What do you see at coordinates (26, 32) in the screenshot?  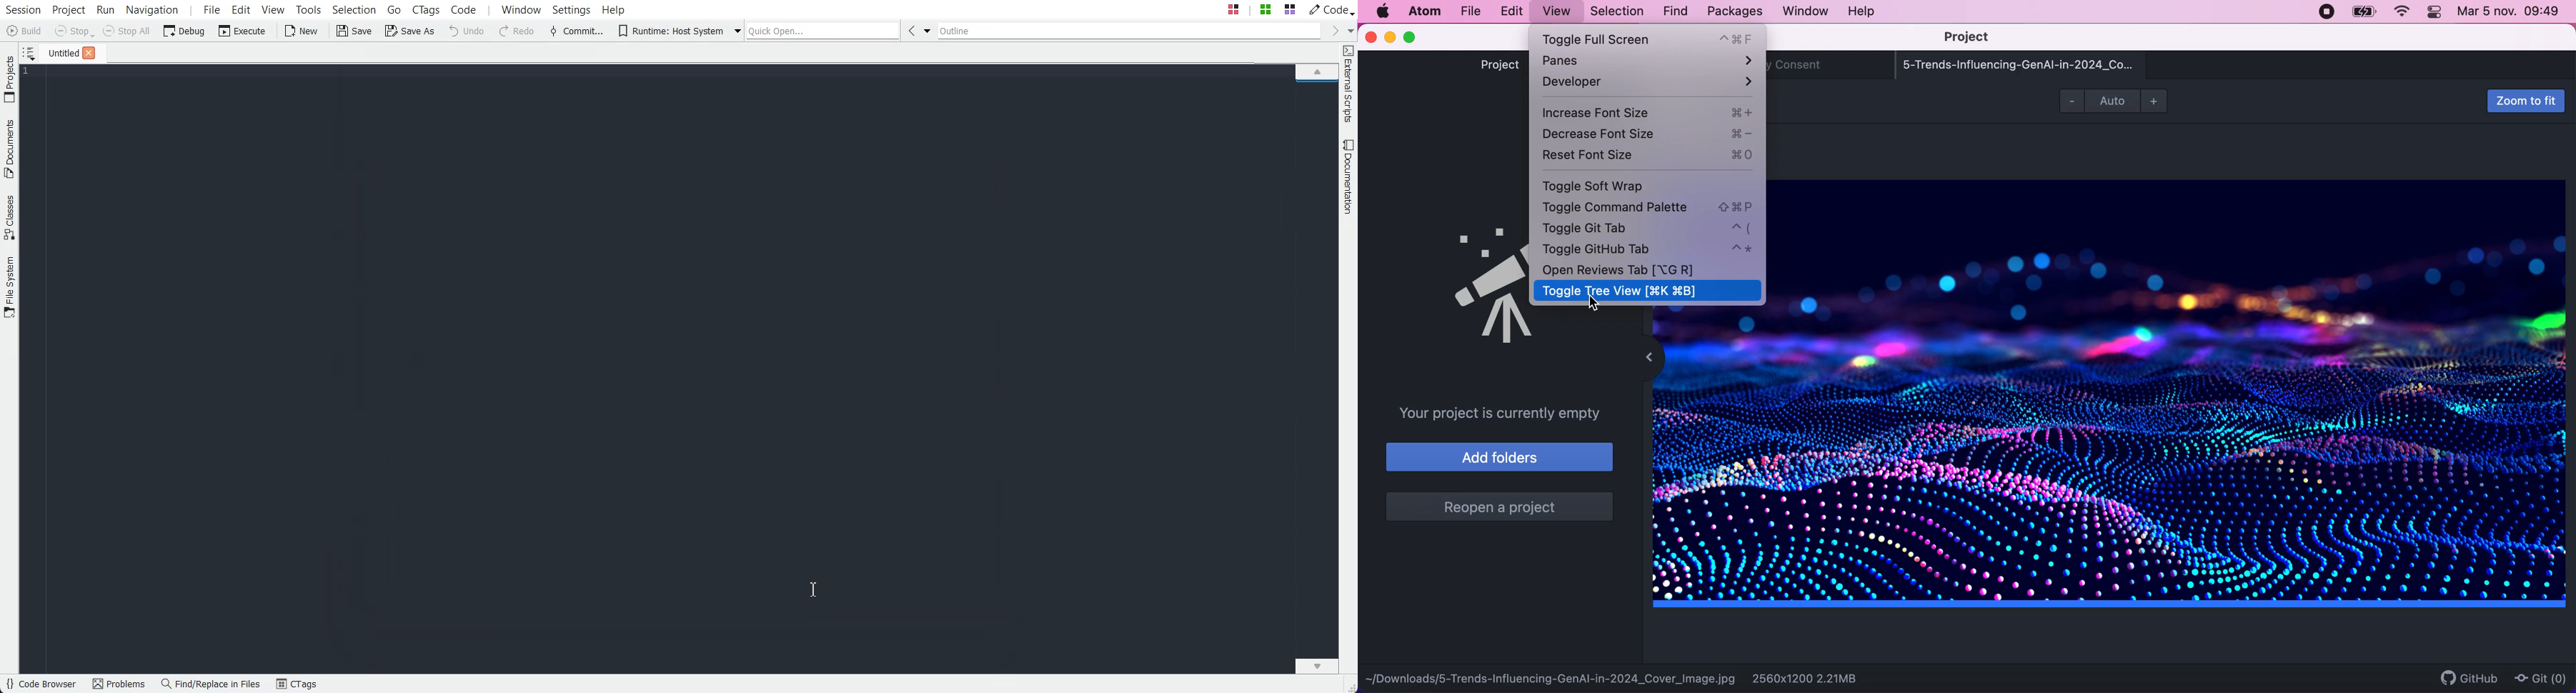 I see `Build` at bounding box center [26, 32].